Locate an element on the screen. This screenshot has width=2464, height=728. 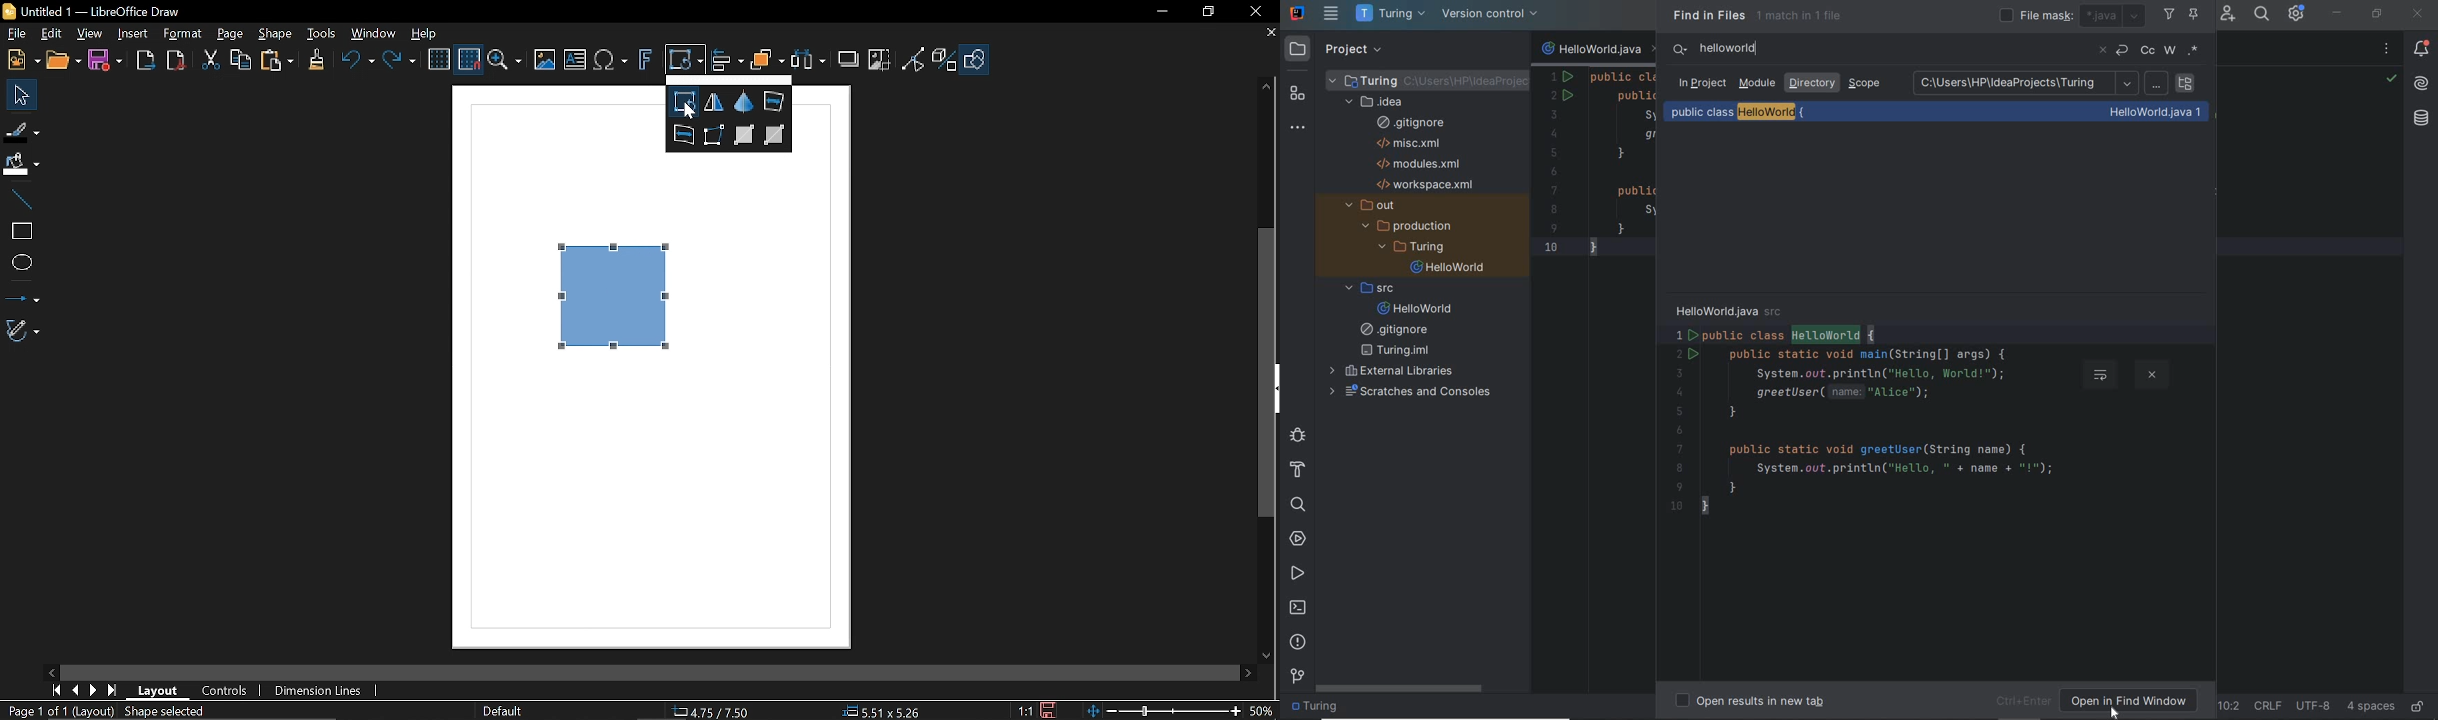
Shadow is located at coordinates (846, 58).